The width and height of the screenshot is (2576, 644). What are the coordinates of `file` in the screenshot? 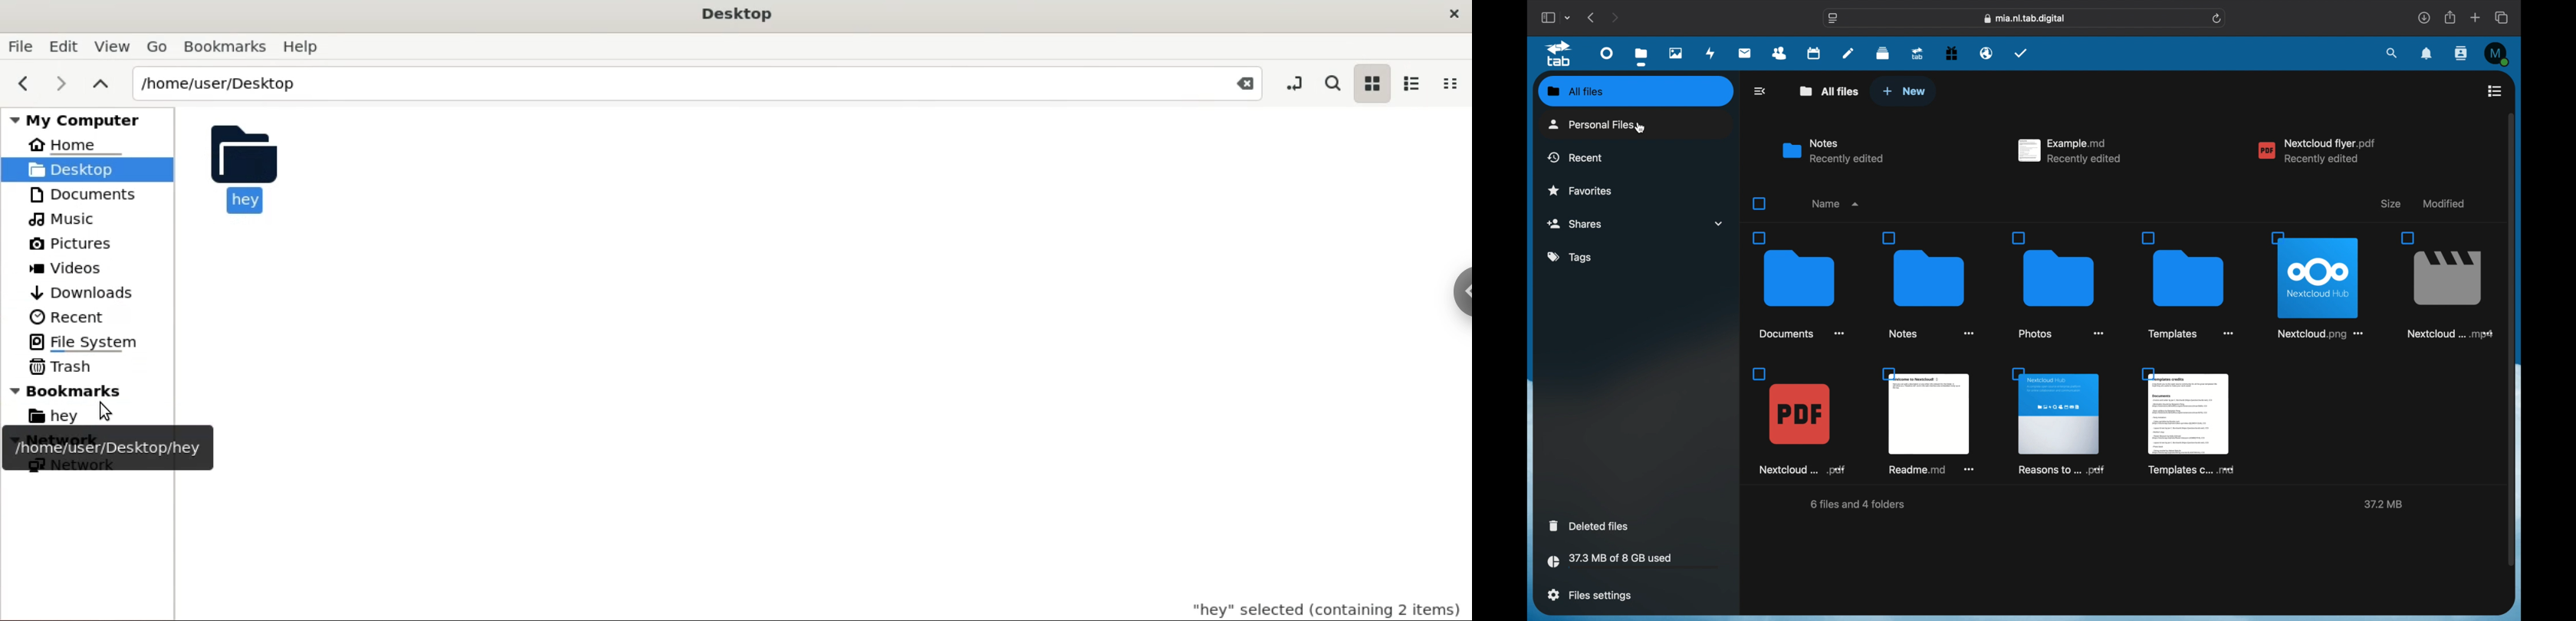 It's located at (2060, 421).